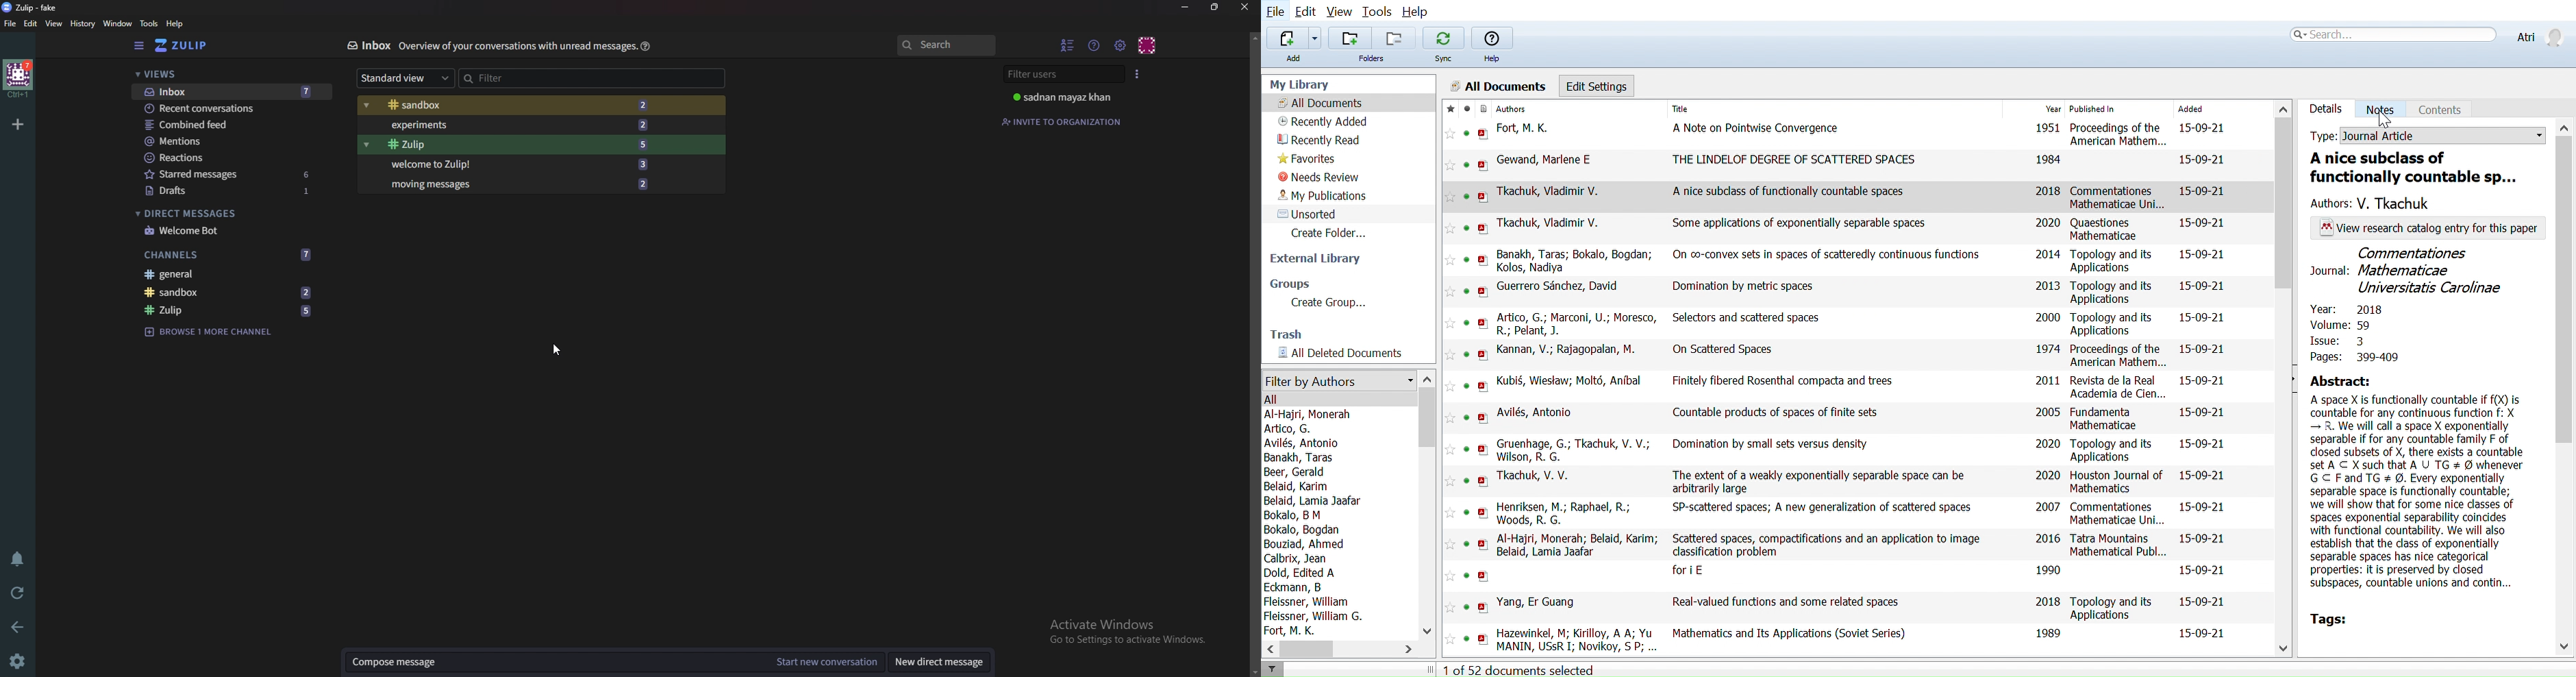 The image size is (2576, 700). What do you see at coordinates (1826, 254) in the screenshot?
I see `On co-convex sets in spaces of scatteredly continuous functions` at bounding box center [1826, 254].